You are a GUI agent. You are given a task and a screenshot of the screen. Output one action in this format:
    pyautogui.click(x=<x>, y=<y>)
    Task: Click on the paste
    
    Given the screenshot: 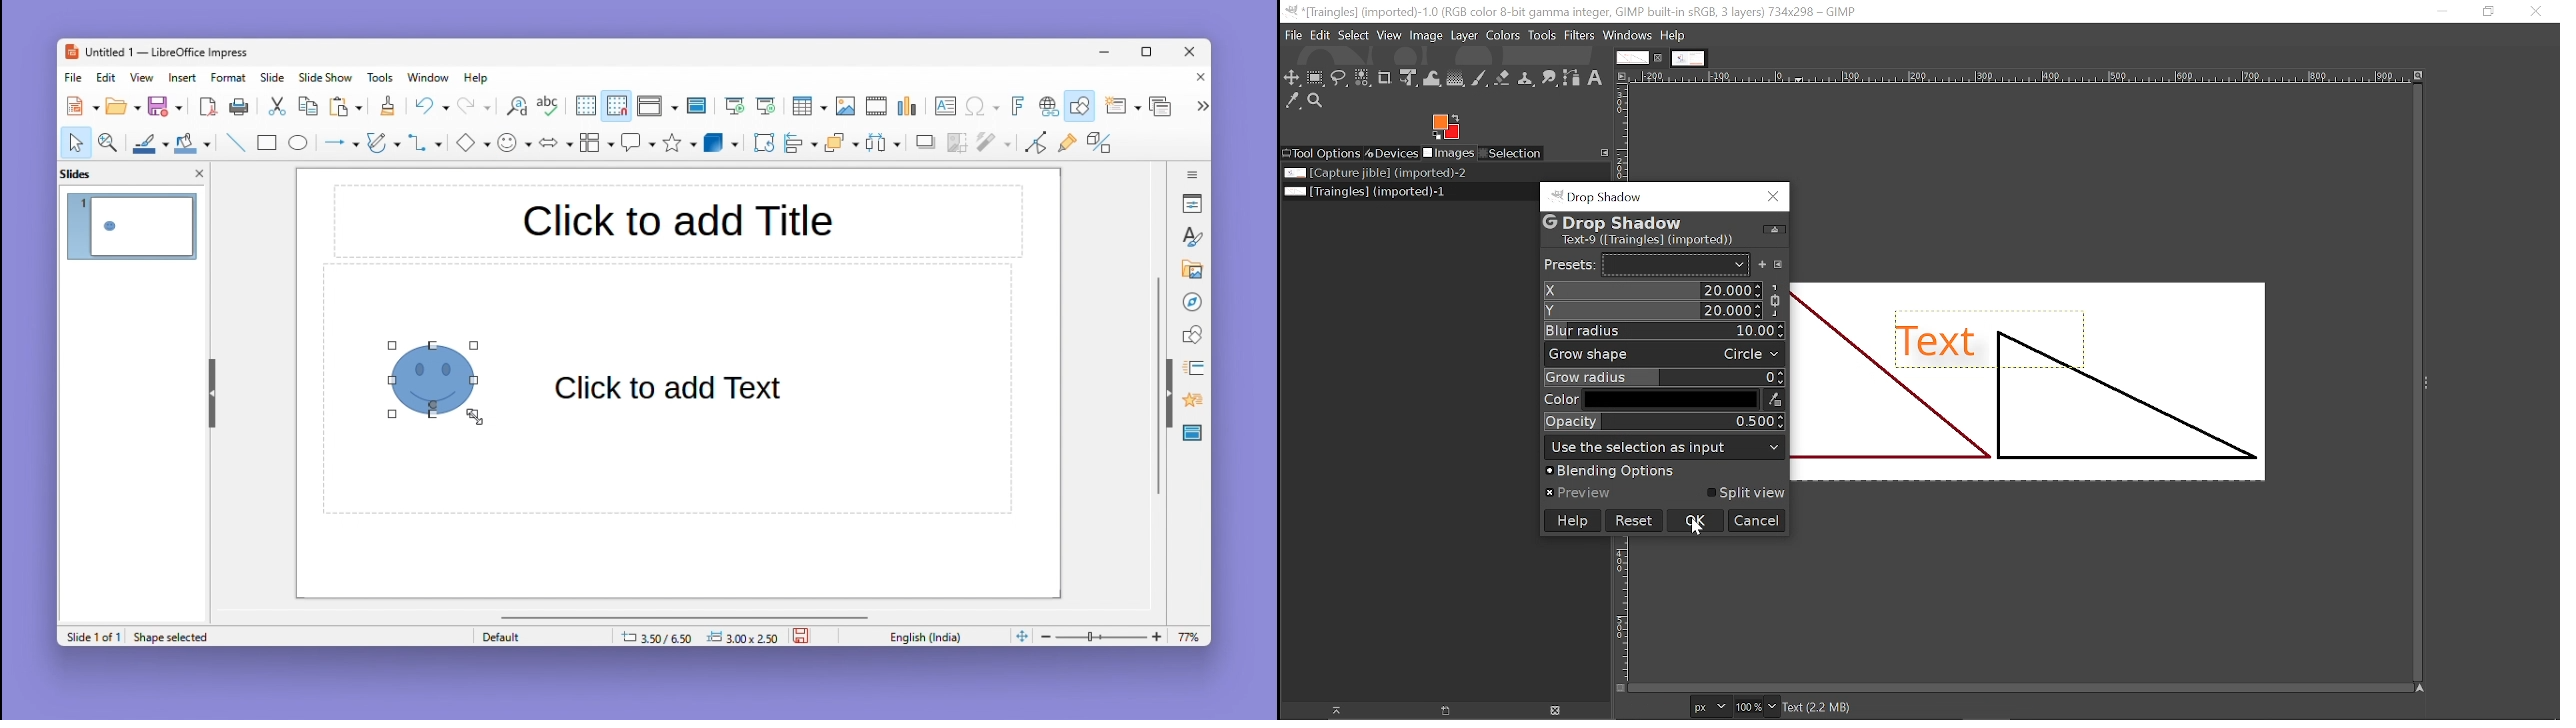 What is the action you would take?
    pyautogui.click(x=347, y=107)
    